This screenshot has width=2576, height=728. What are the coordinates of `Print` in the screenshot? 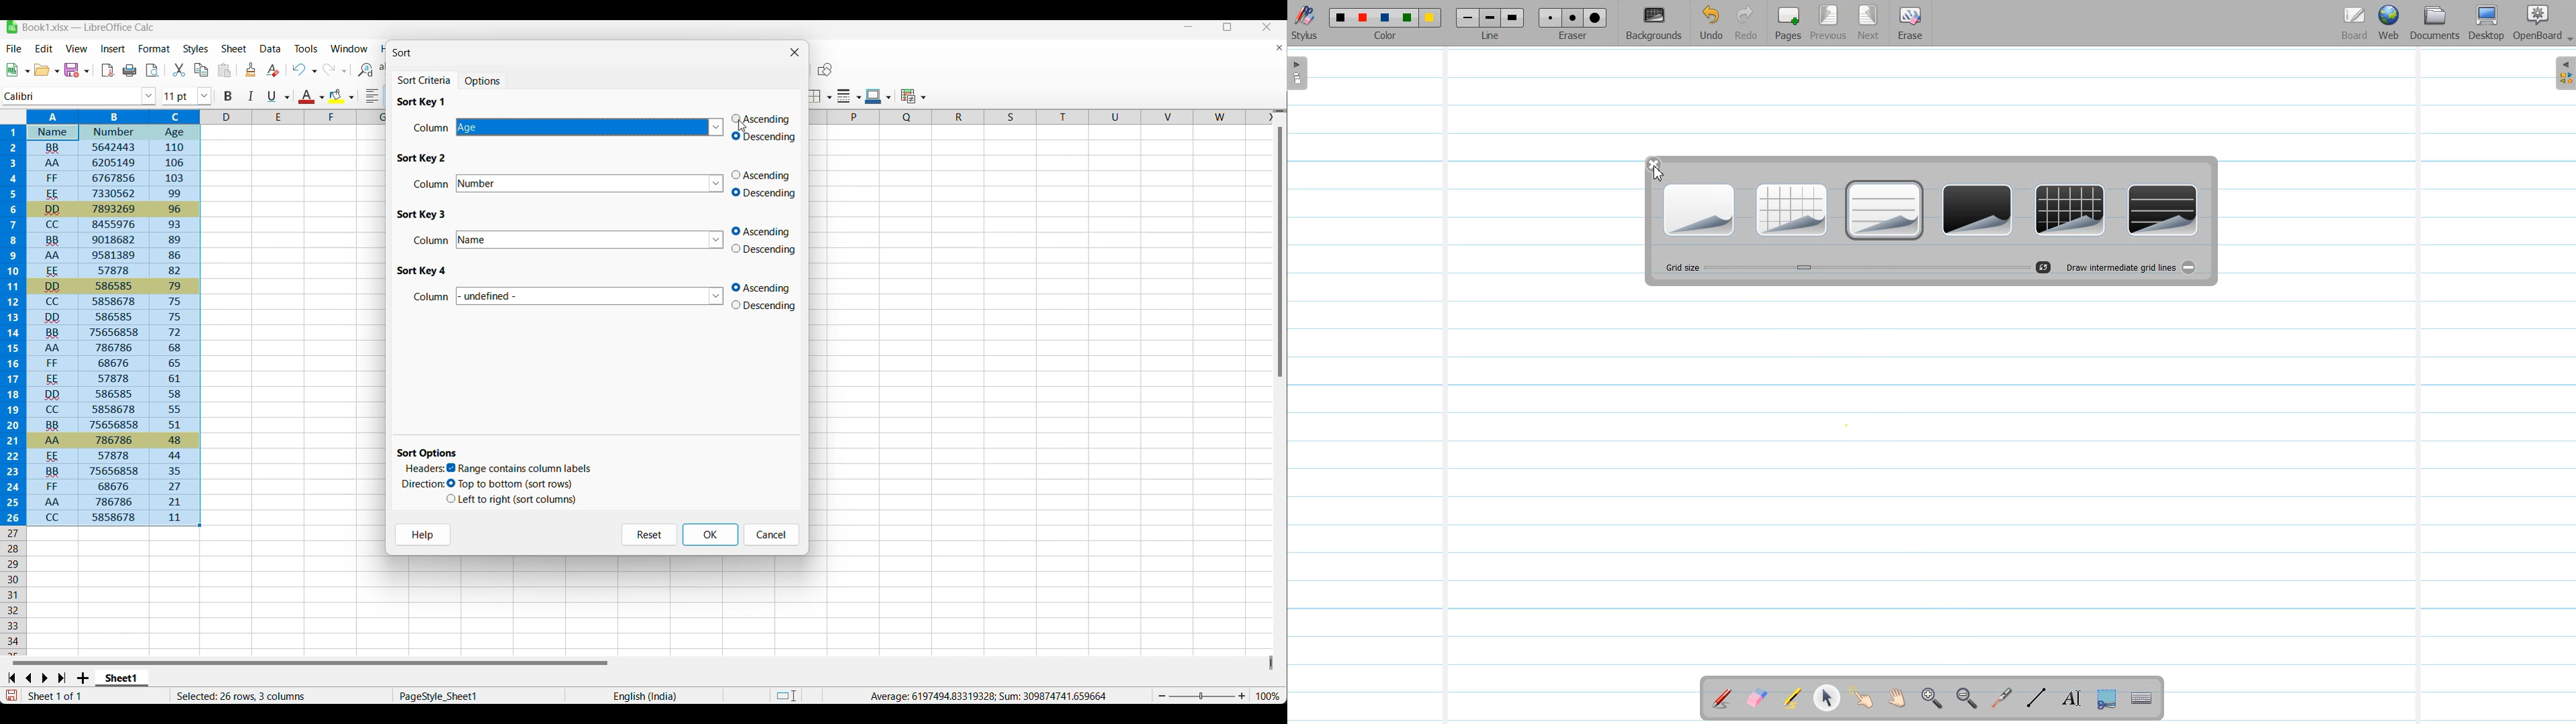 It's located at (129, 70).